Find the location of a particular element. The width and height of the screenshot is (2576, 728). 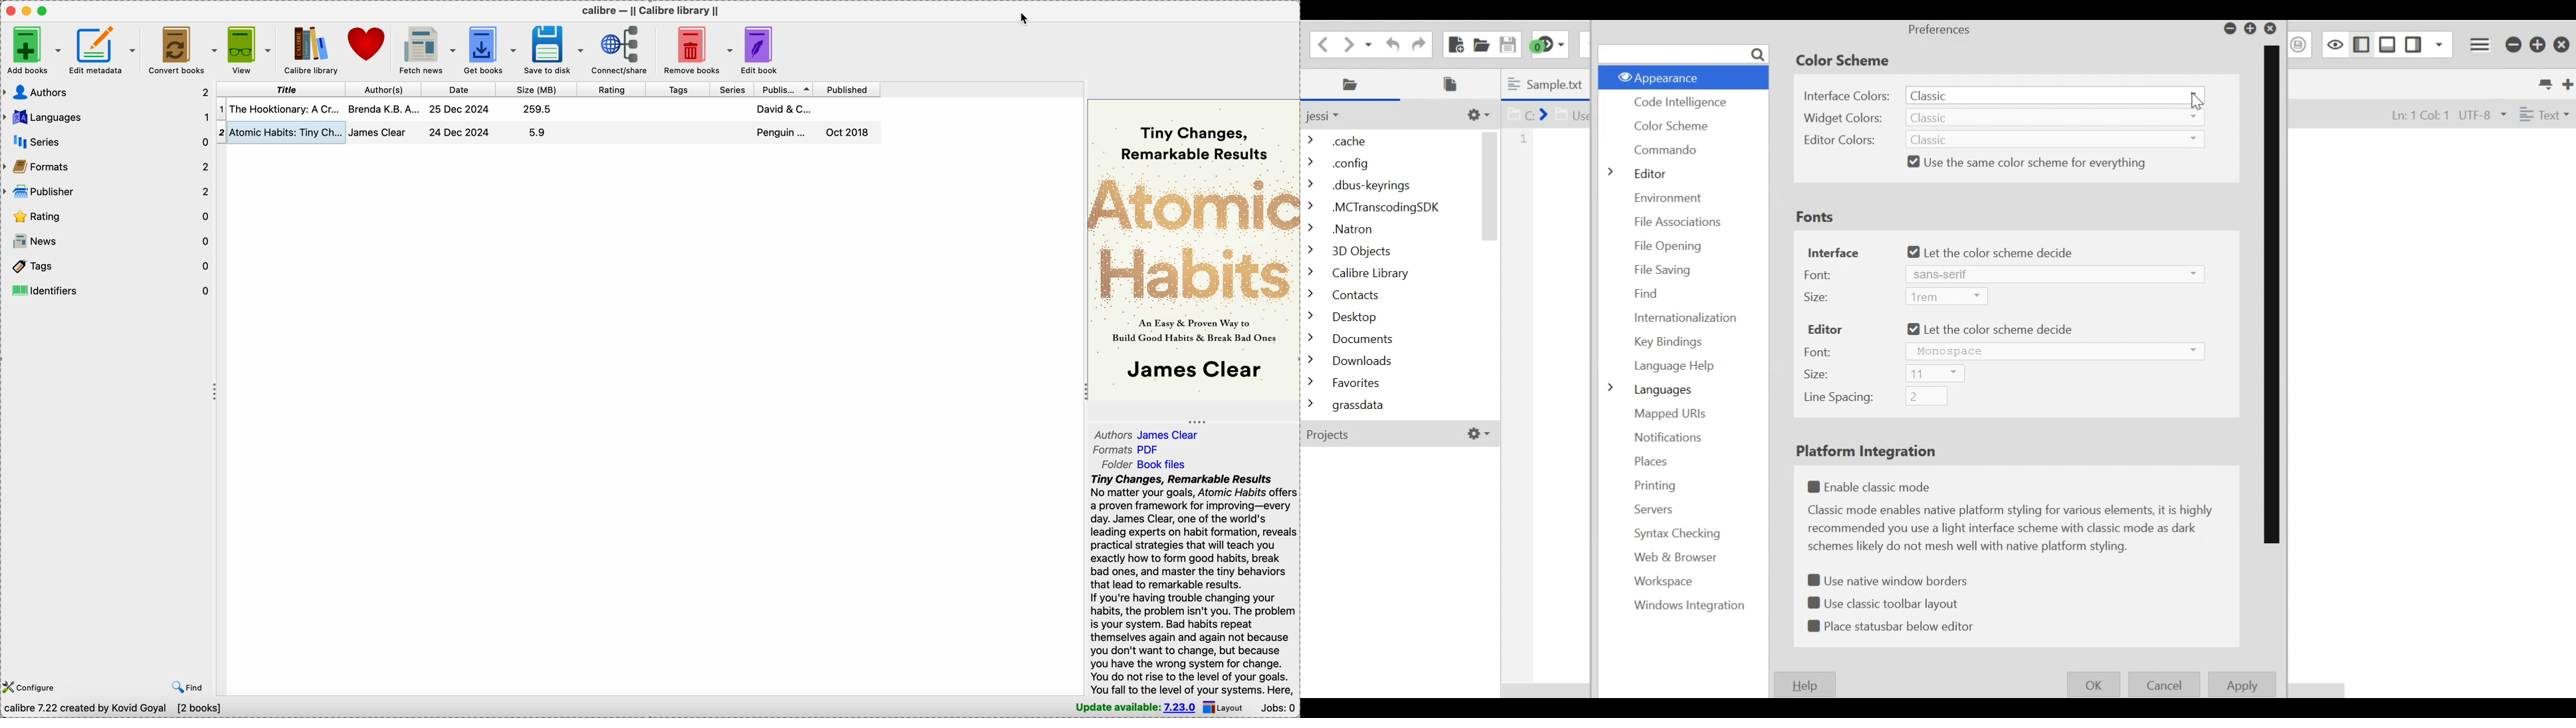

save to disk is located at coordinates (556, 49).